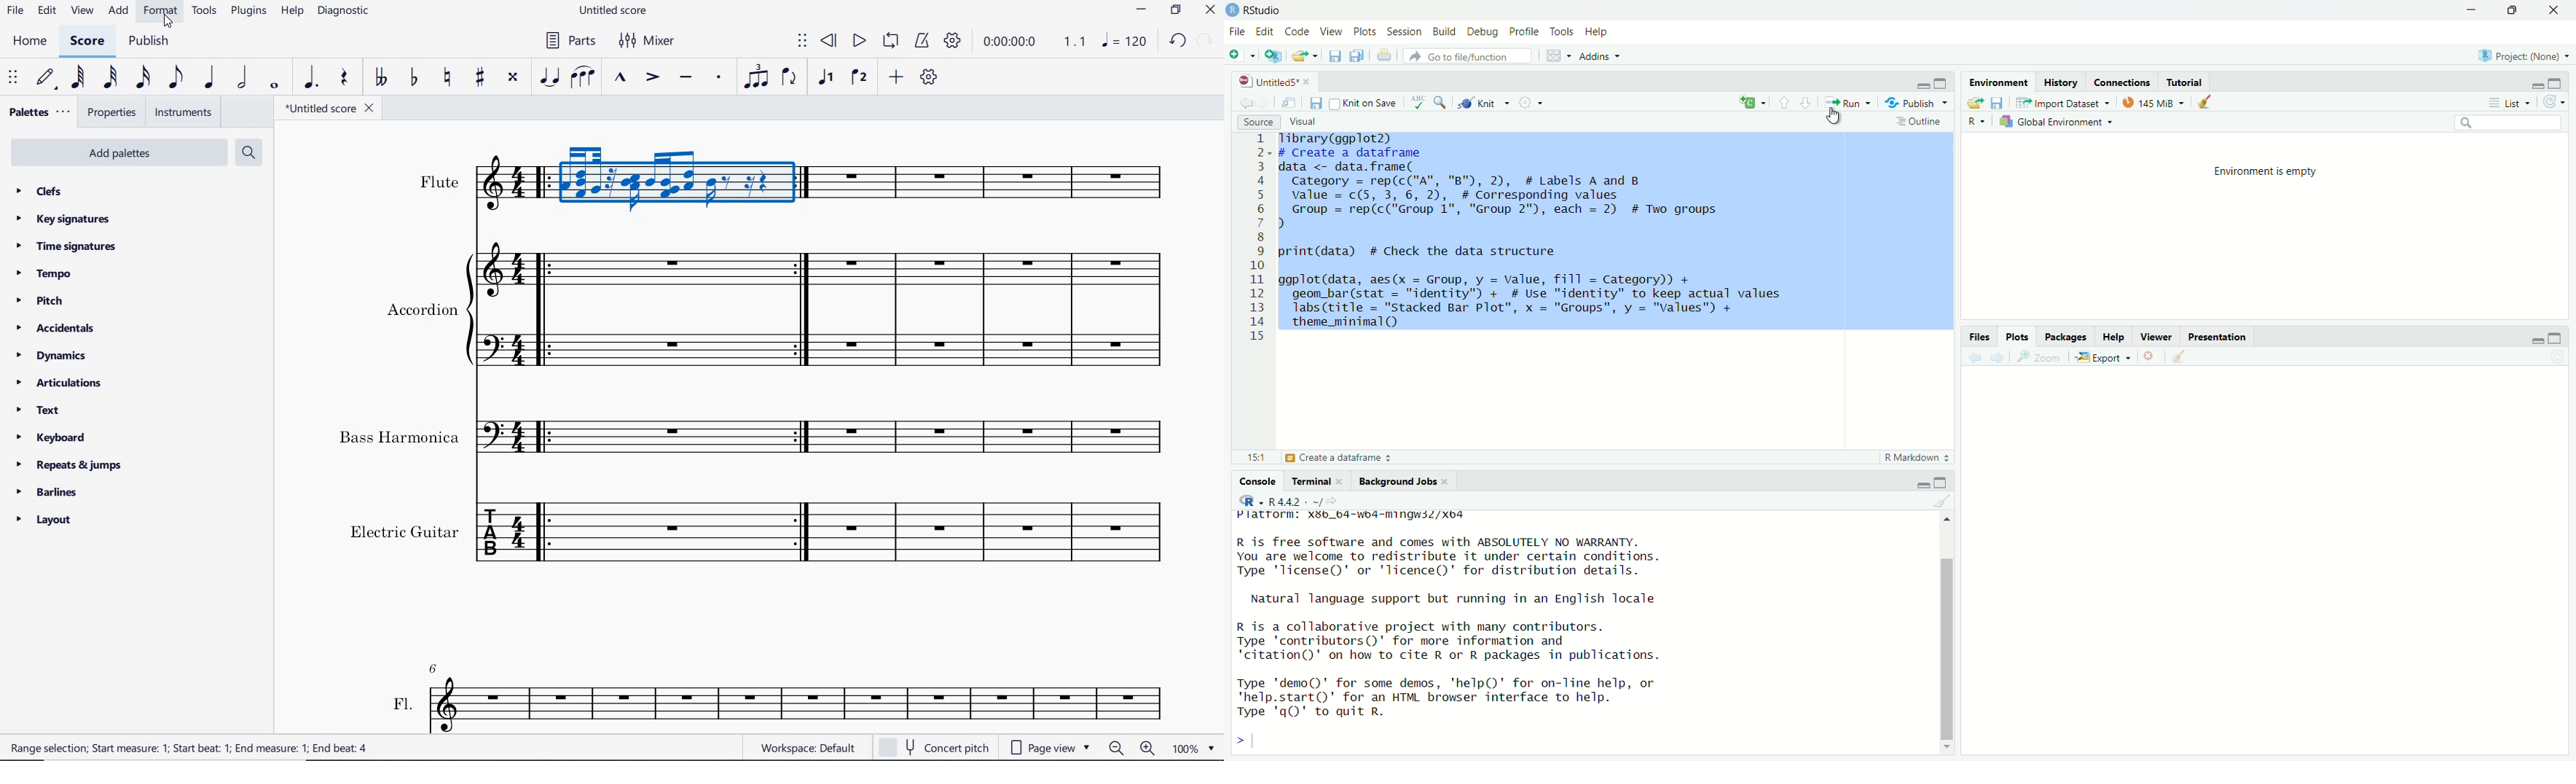  What do you see at coordinates (1750, 101) in the screenshot?
I see `Insert new code chunk` at bounding box center [1750, 101].